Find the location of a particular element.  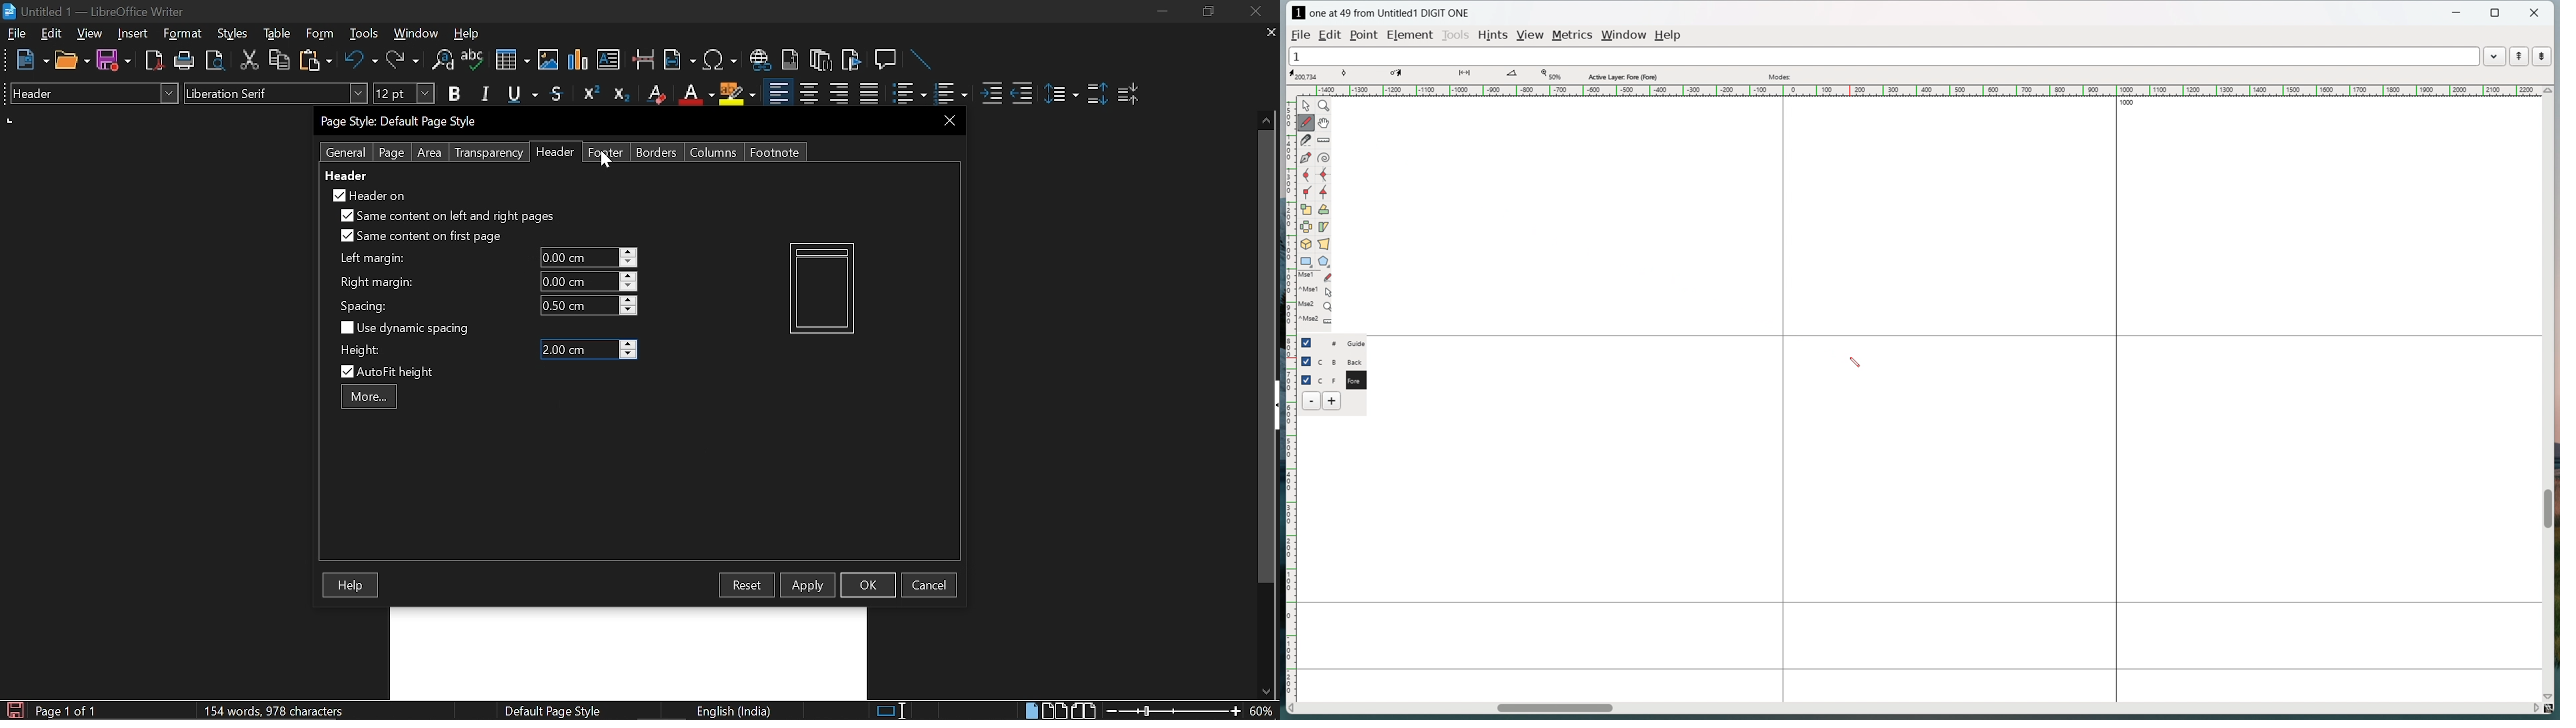

cursor is located at coordinates (1855, 361).